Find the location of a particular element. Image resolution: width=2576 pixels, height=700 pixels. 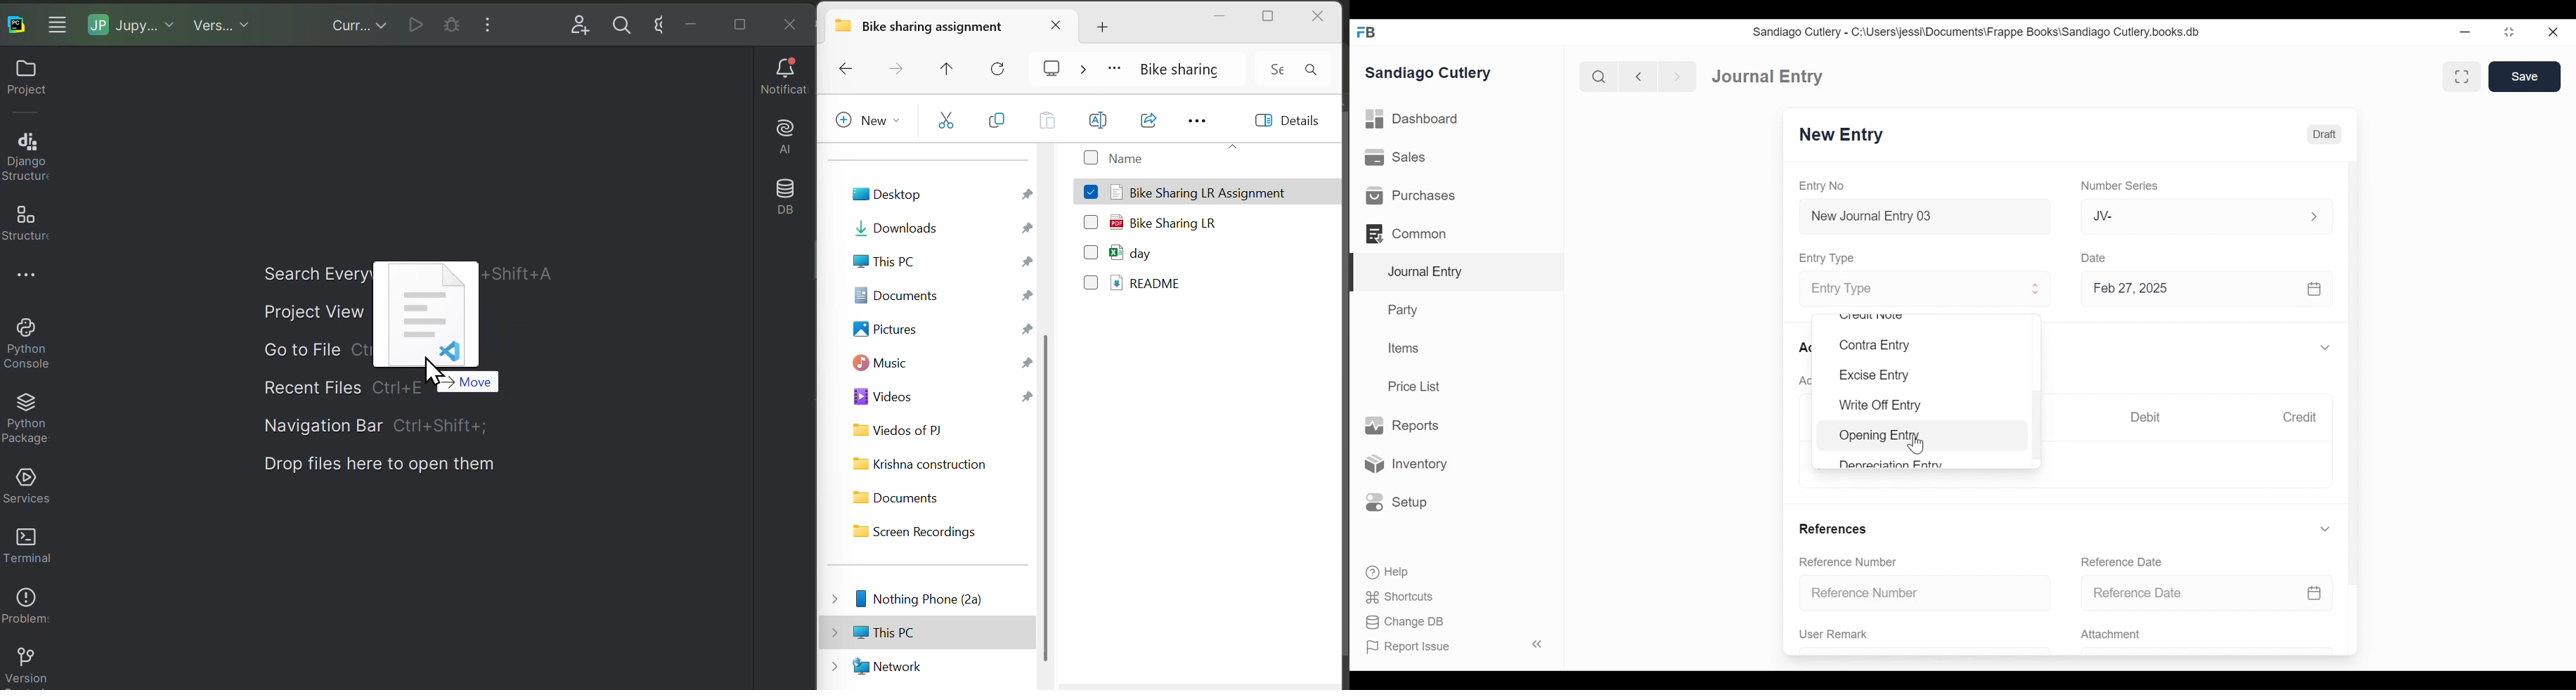

Opening Entry is located at coordinates (1884, 436).